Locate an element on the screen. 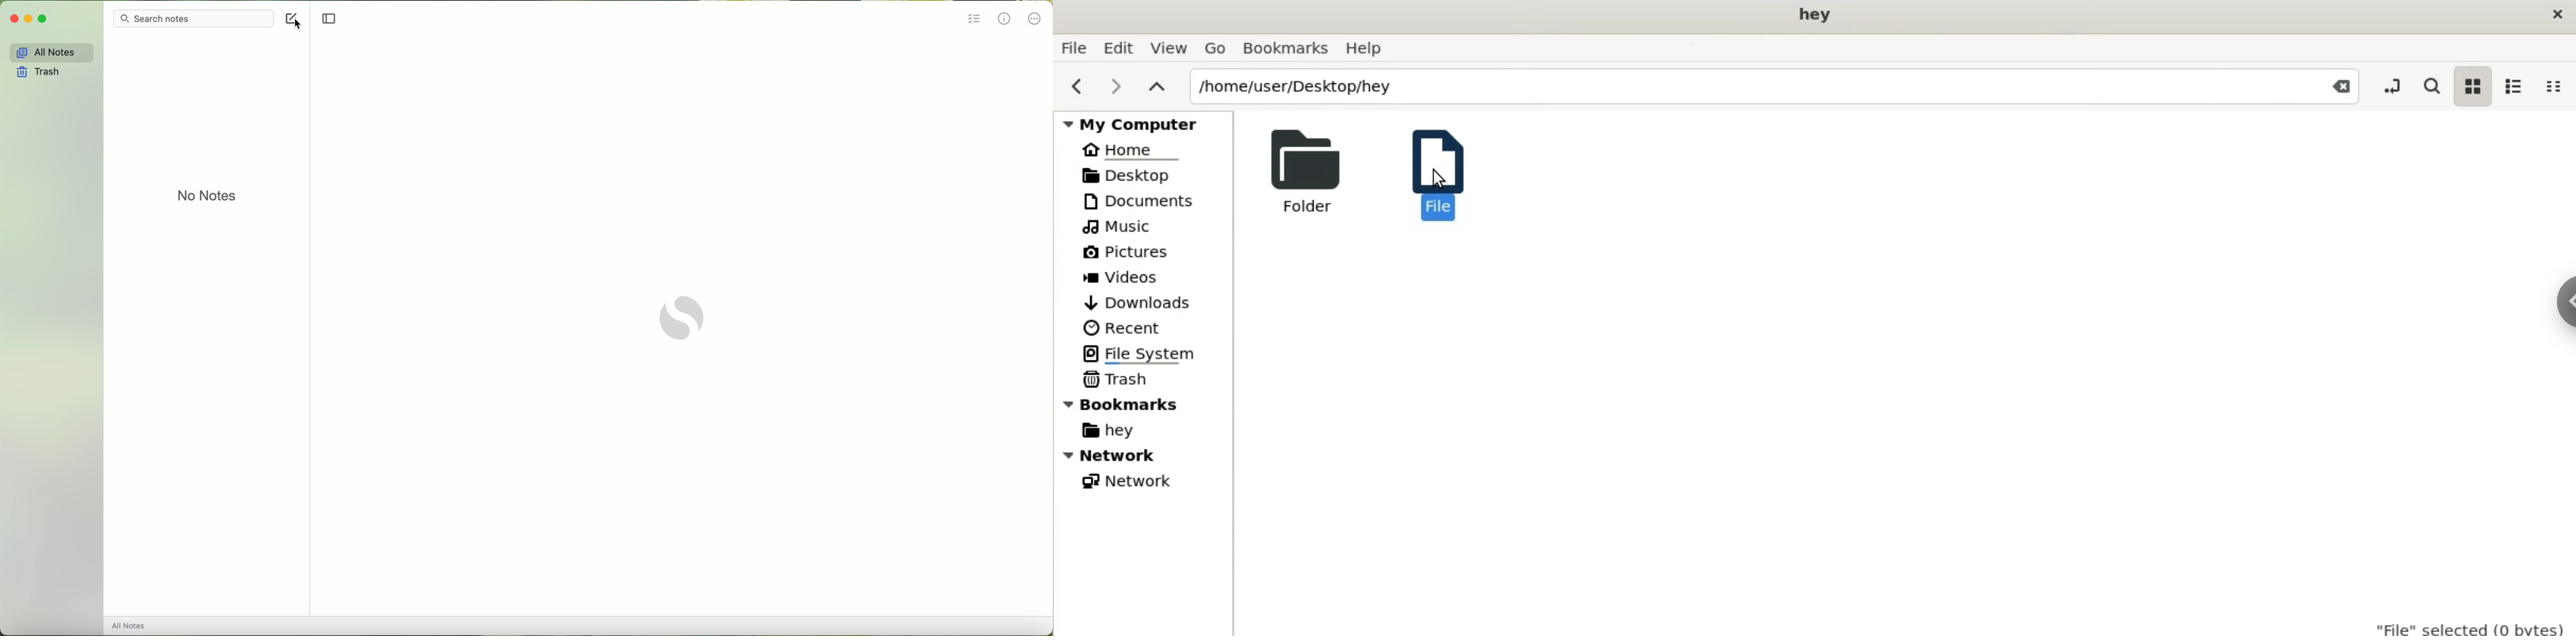 The height and width of the screenshot is (644, 2576). minimize Simplenote is located at coordinates (28, 20).